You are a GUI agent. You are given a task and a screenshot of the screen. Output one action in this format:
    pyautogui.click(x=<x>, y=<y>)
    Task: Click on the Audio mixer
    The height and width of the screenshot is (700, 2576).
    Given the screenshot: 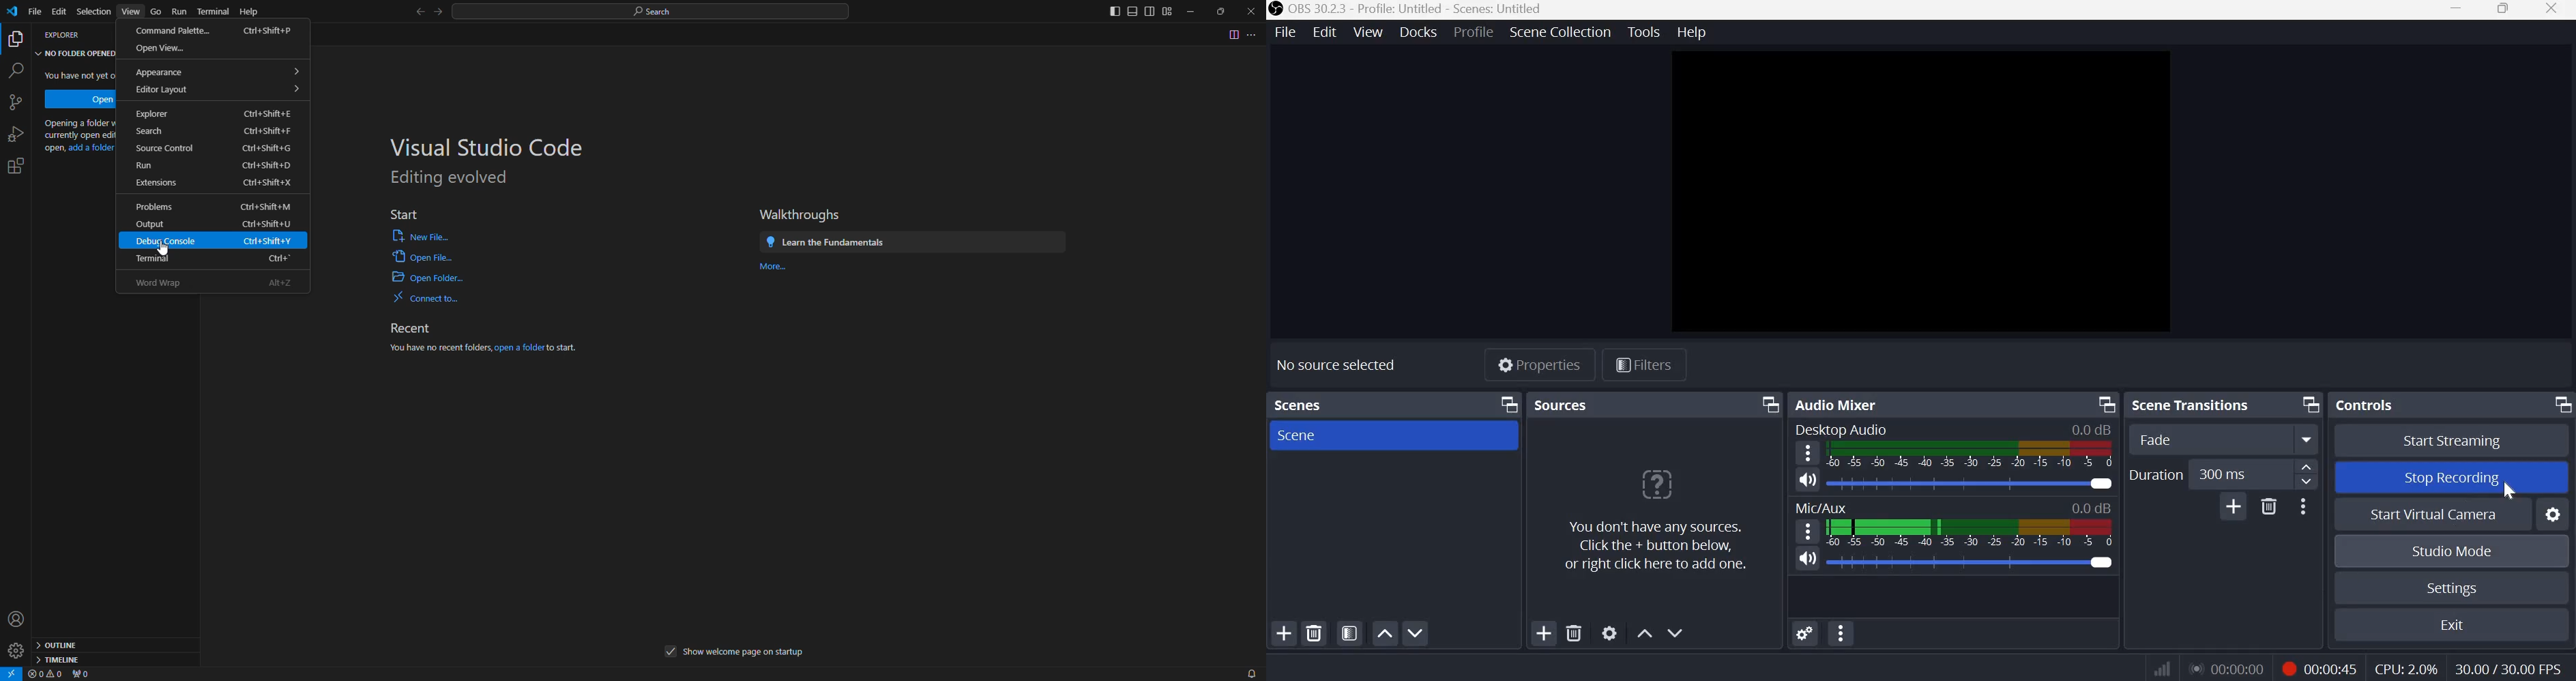 What is the action you would take?
    pyautogui.click(x=1839, y=404)
    